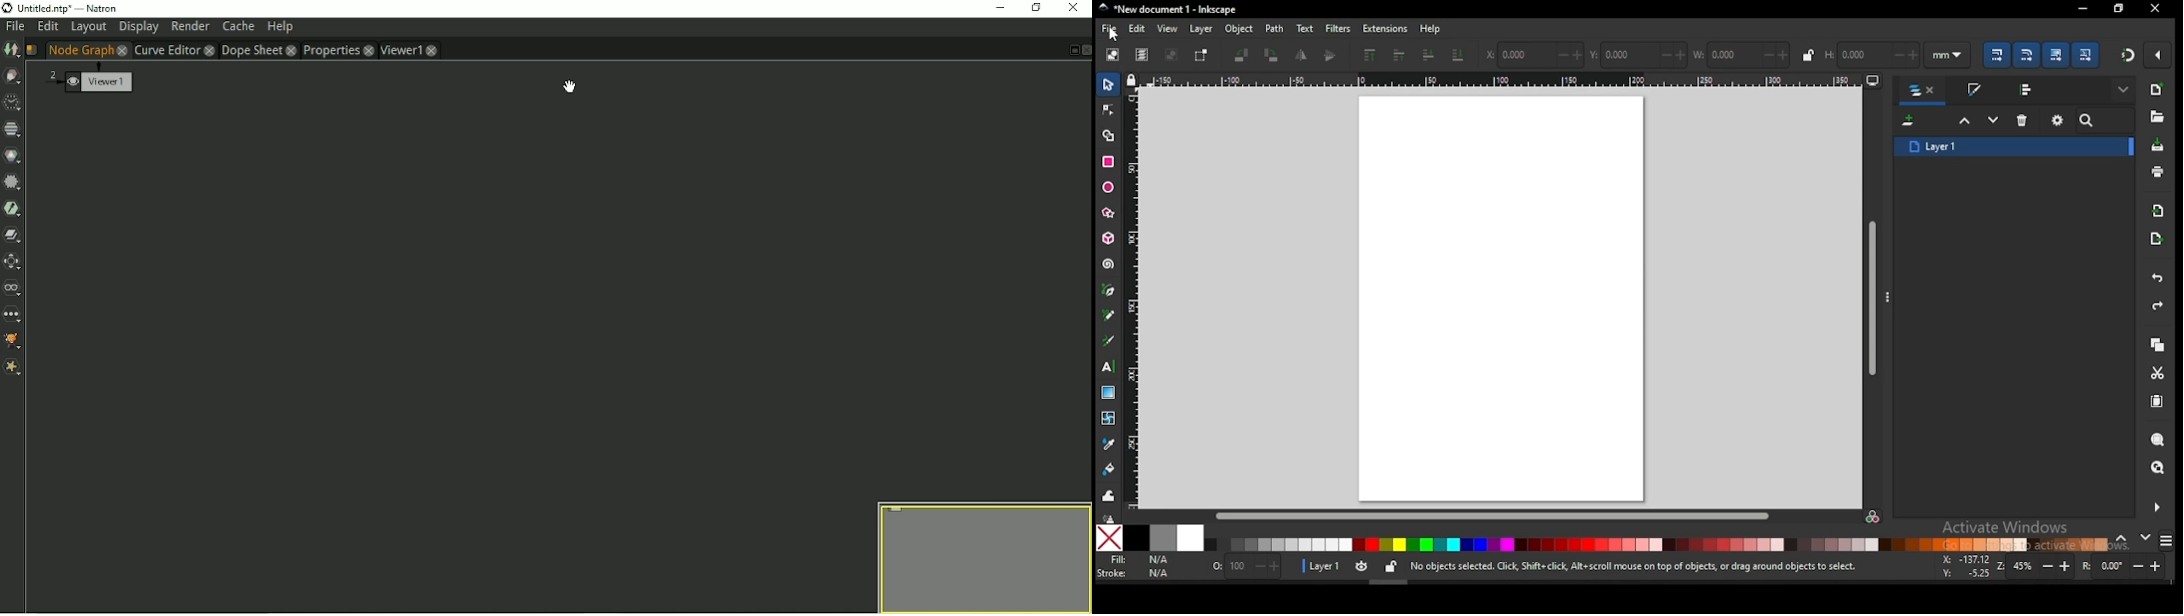 The image size is (2184, 616). Describe the element at coordinates (2004, 529) in the screenshot. I see `activate windows` at that location.